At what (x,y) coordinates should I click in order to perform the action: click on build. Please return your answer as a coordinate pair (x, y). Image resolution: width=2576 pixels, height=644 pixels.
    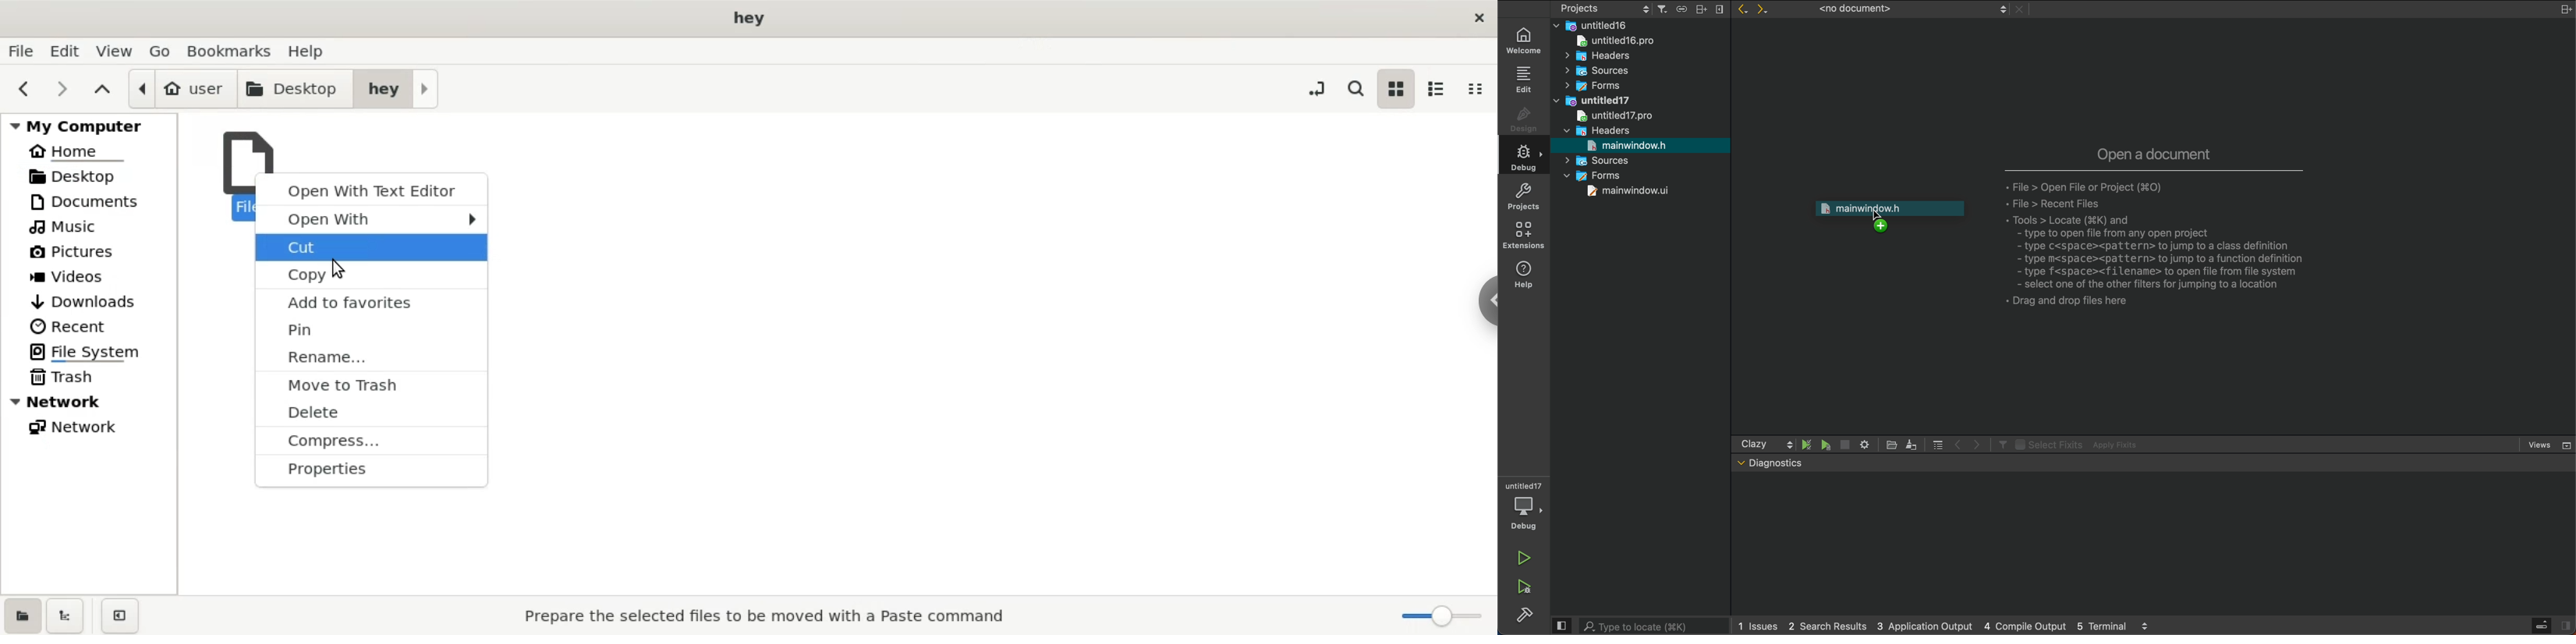
    Looking at the image, I should click on (1525, 617).